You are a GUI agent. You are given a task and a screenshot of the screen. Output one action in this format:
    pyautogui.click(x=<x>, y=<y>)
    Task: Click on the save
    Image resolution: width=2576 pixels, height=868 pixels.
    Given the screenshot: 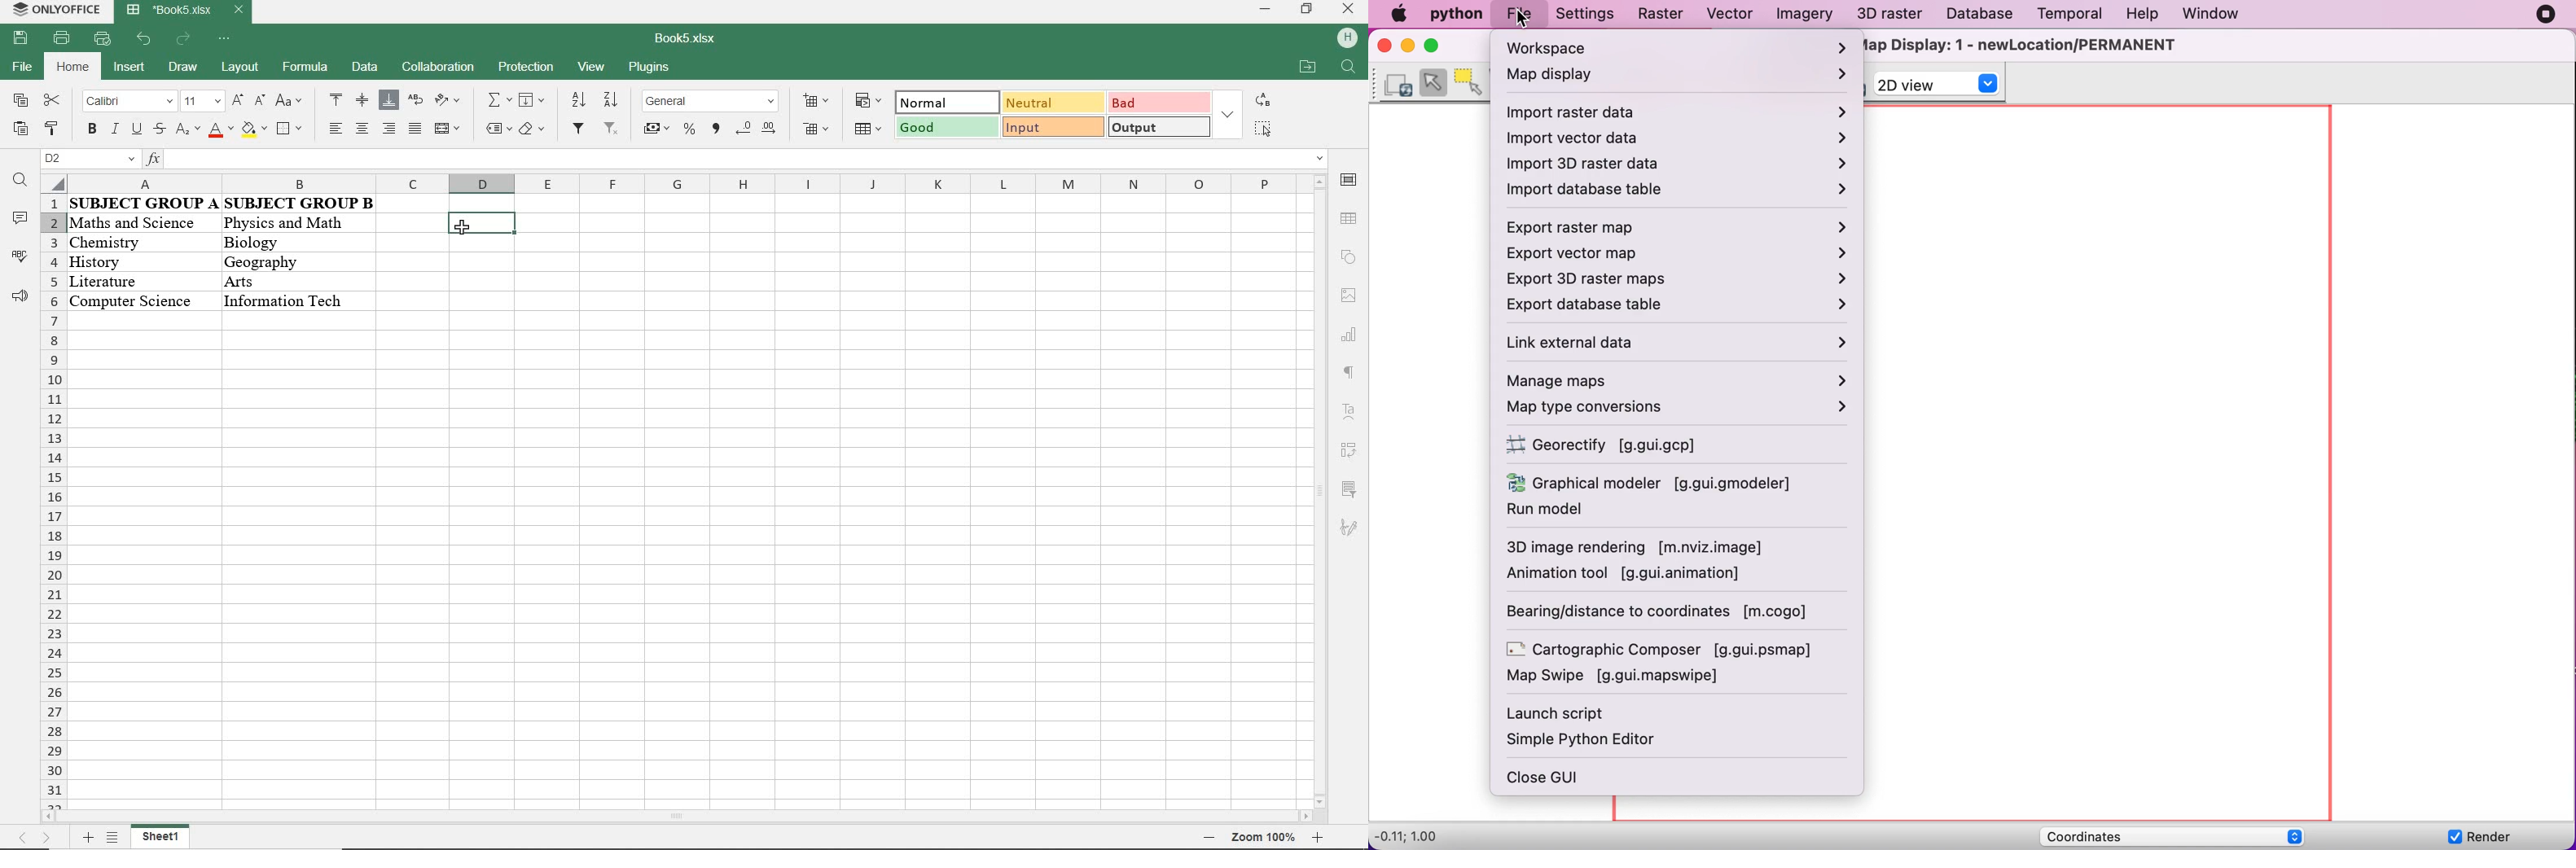 What is the action you would take?
    pyautogui.click(x=20, y=39)
    